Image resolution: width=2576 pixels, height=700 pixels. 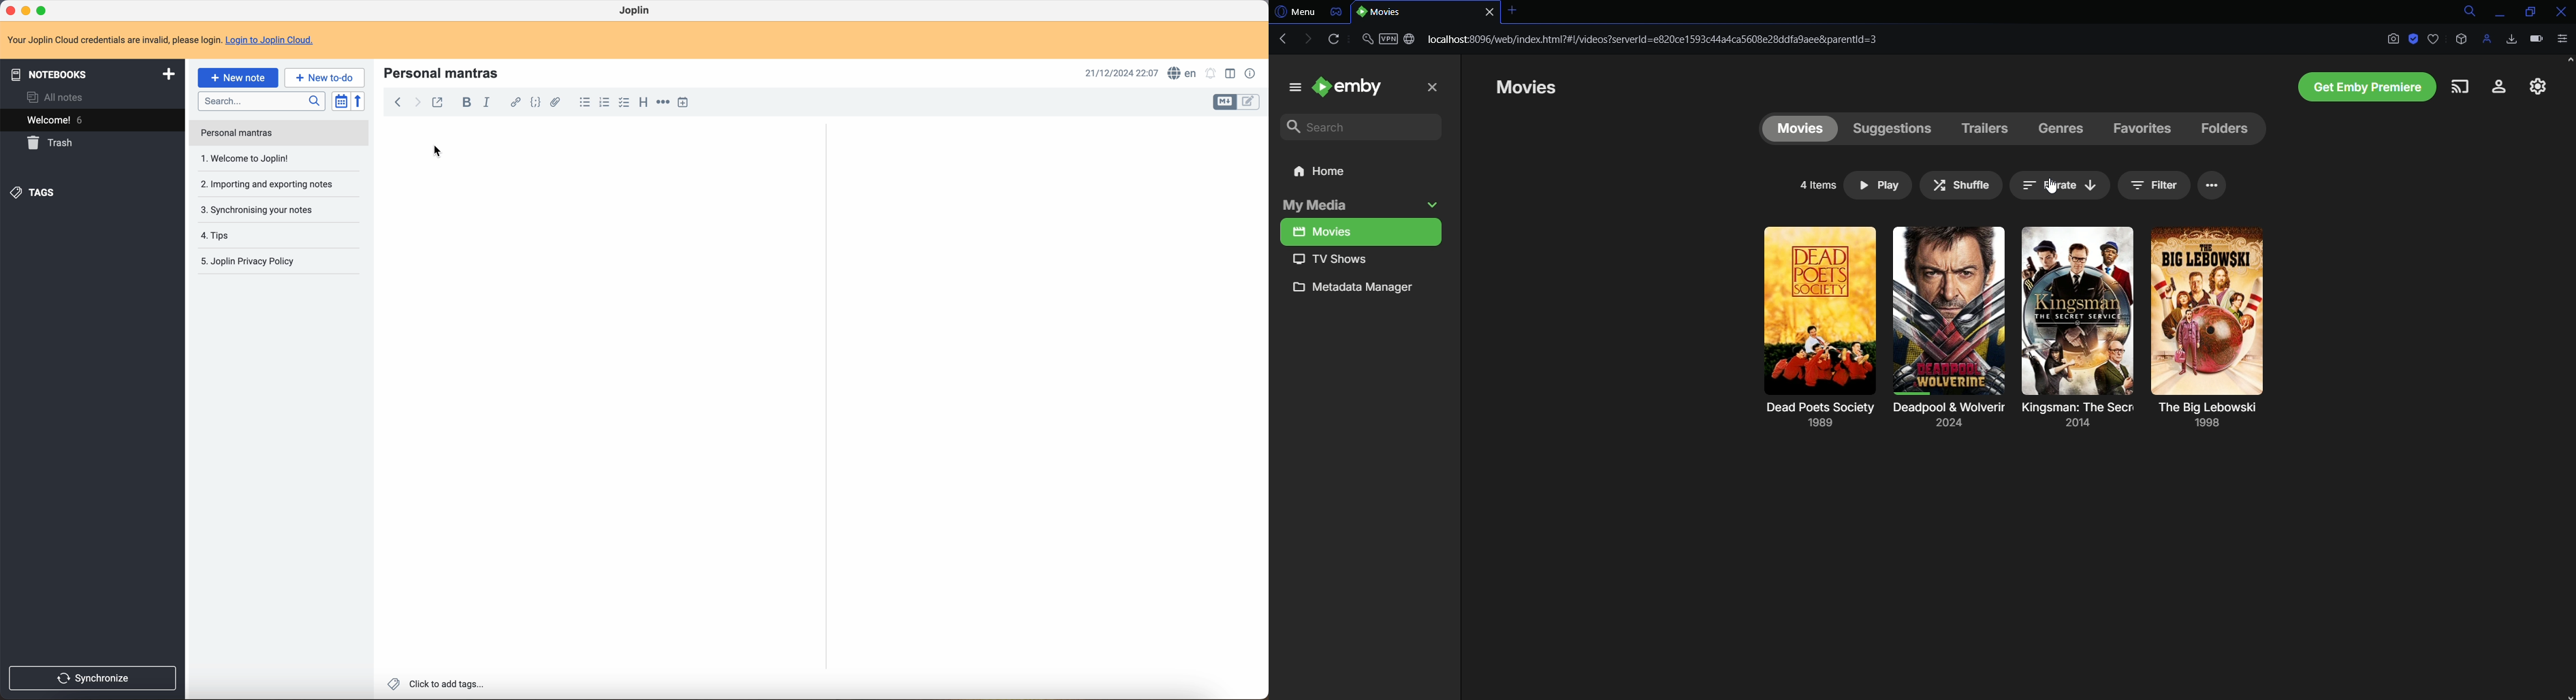 What do you see at coordinates (52, 143) in the screenshot?
I see `trash` at bounding box center [52, 143].